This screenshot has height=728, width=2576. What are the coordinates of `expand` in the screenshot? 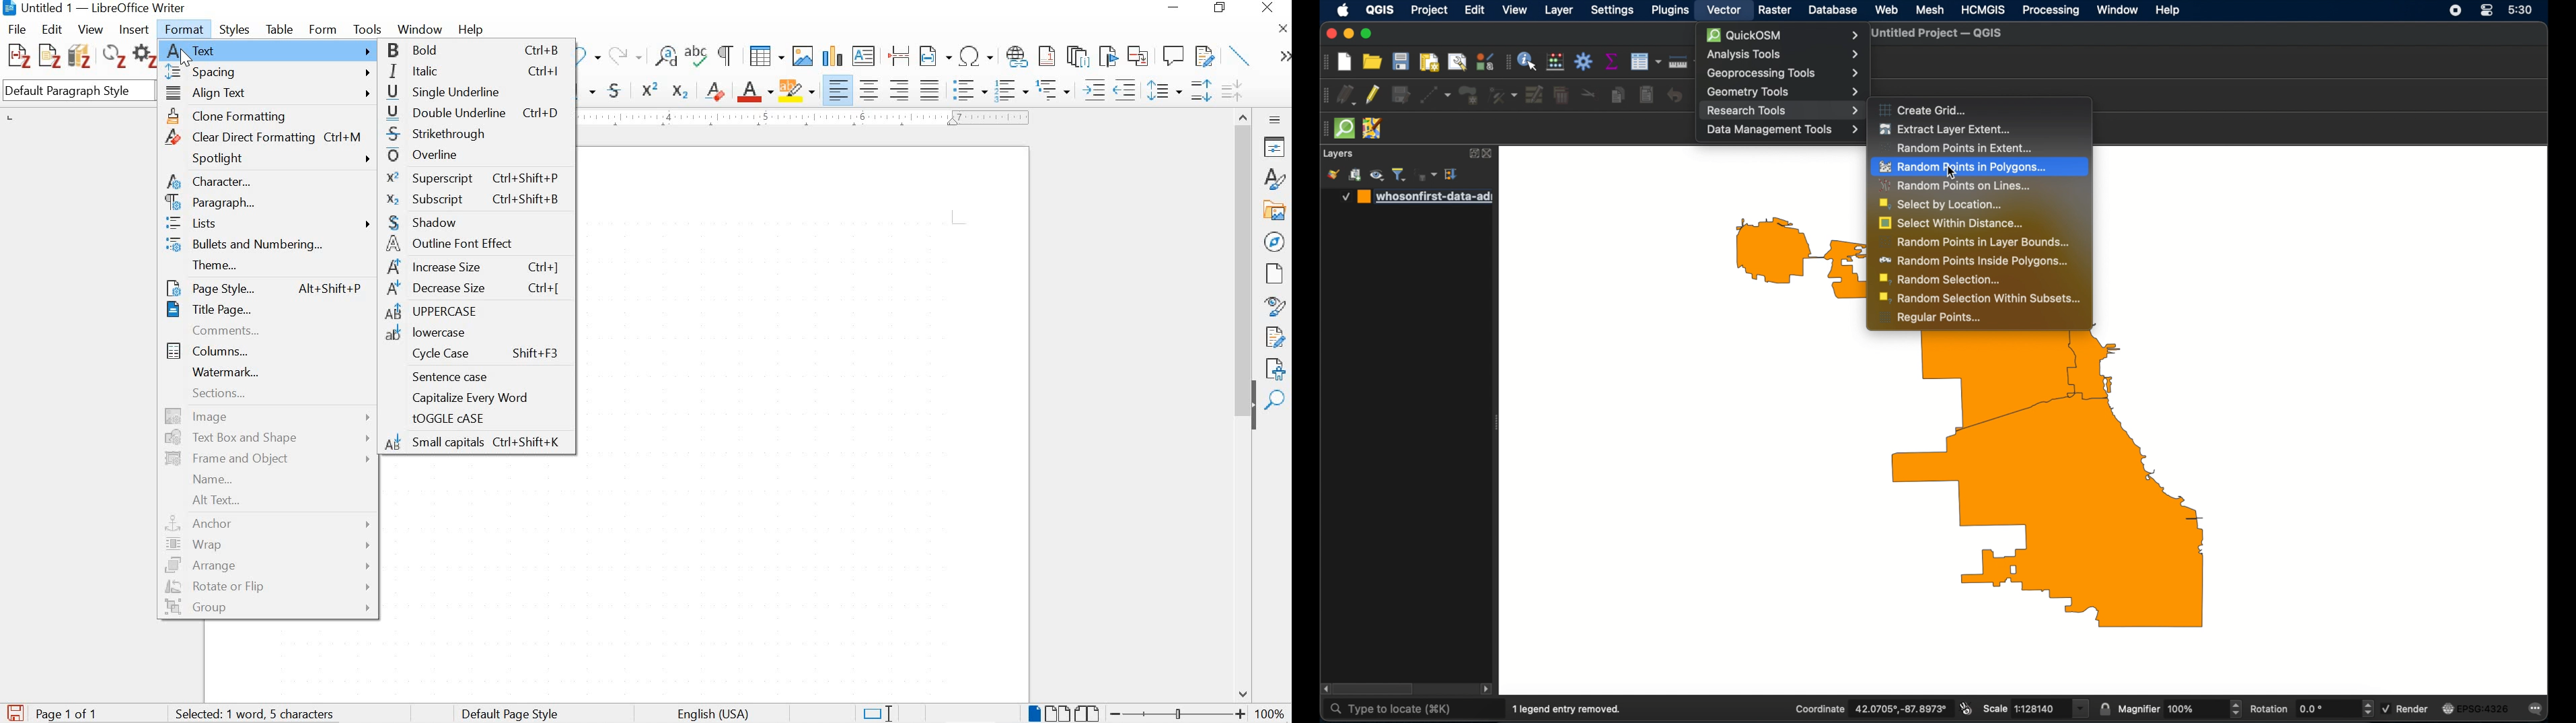 It's located at (1472, 153).